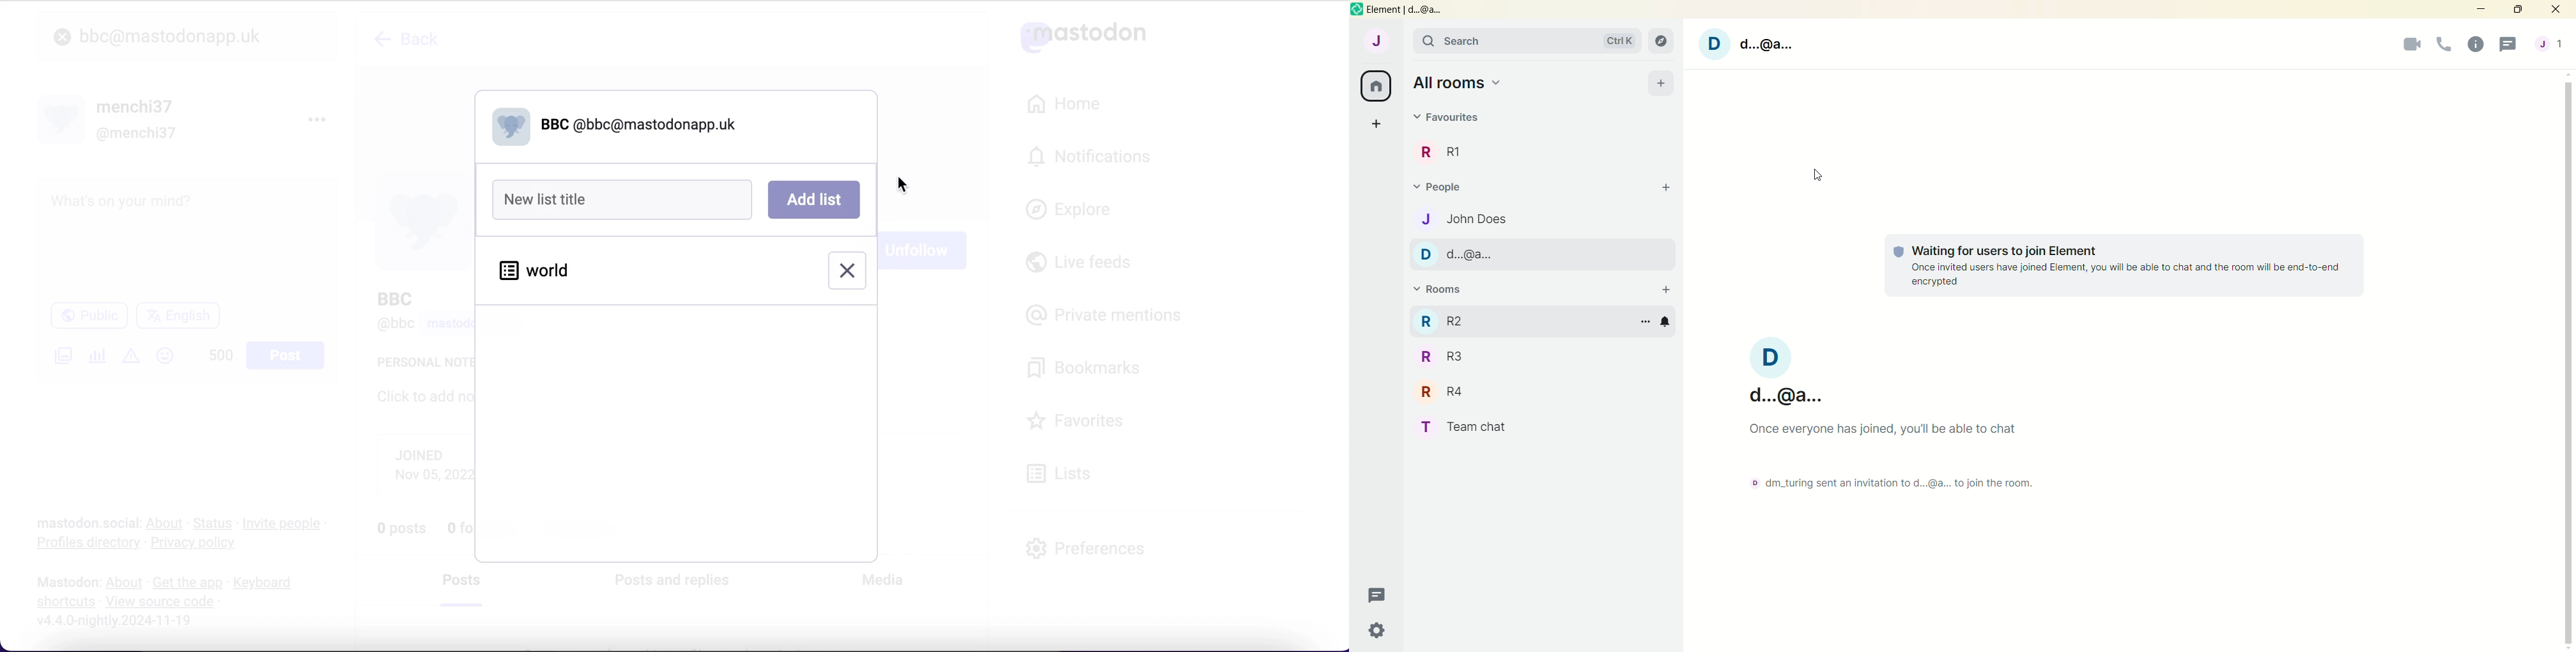 This screenshot has height=672, width=2576. What do you see at coordinates (1094, 156) in the screenshot?
I see `notifications` at bounding box center [1094, 156].